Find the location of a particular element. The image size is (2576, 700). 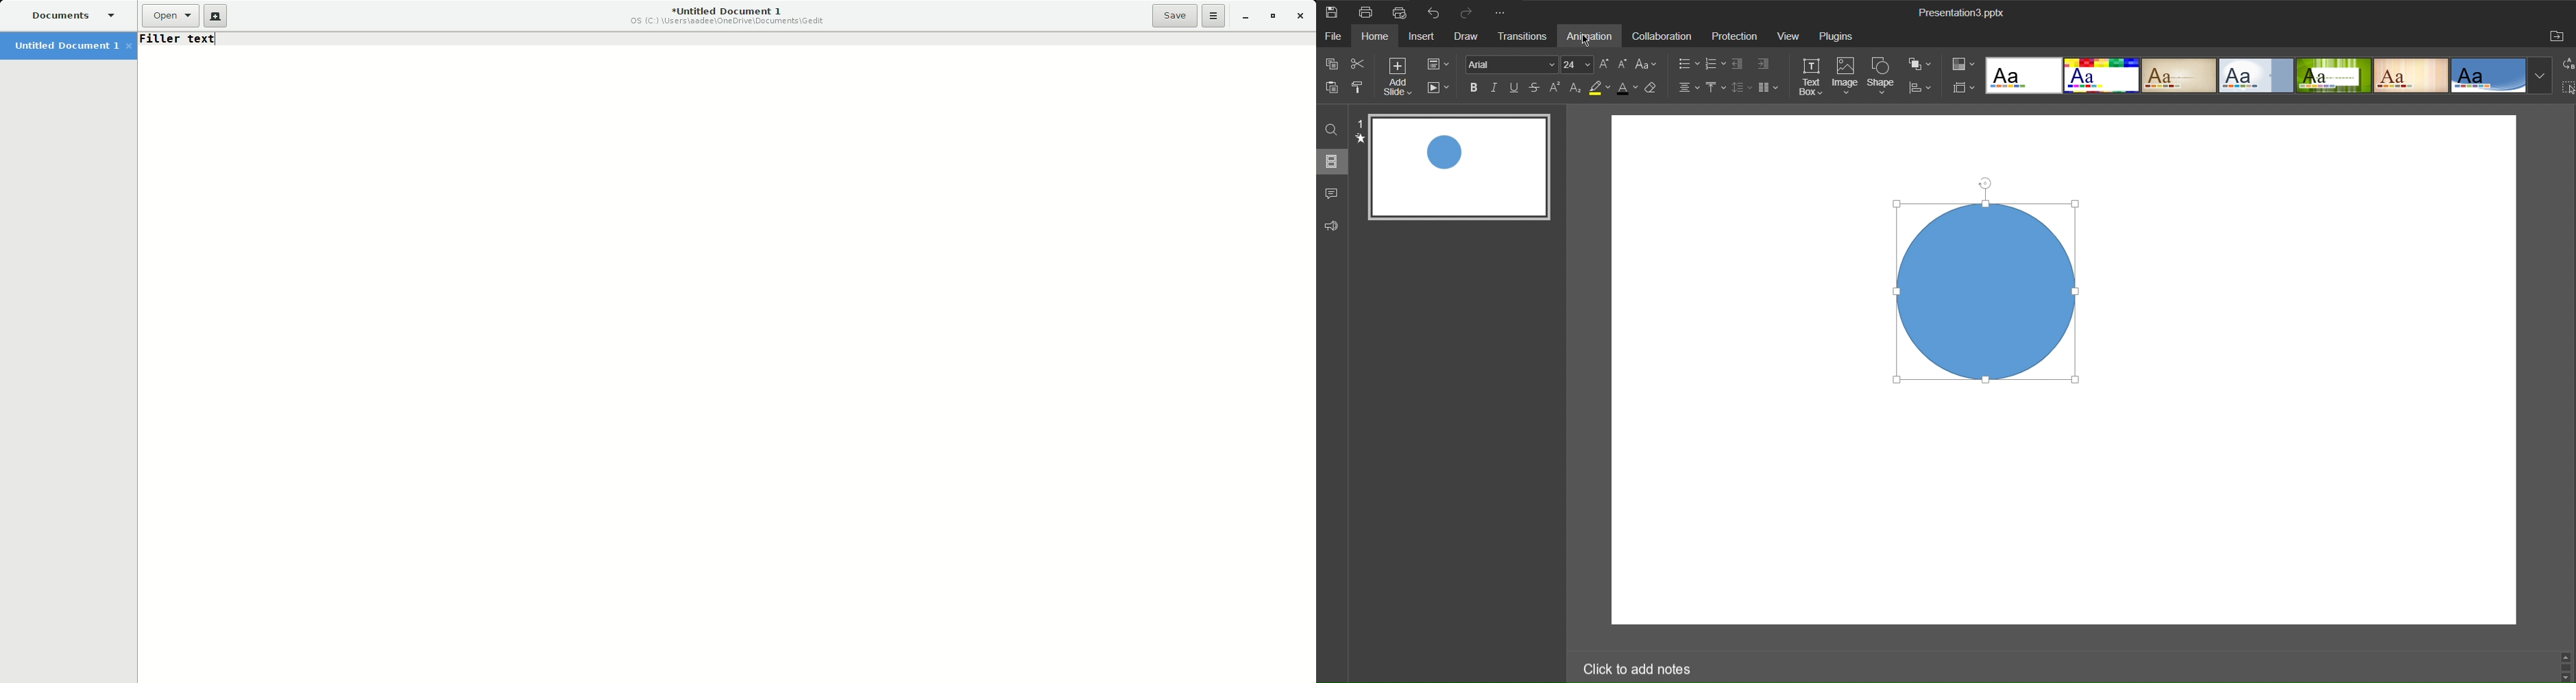

Redone text is located at coordinates (181, 38).